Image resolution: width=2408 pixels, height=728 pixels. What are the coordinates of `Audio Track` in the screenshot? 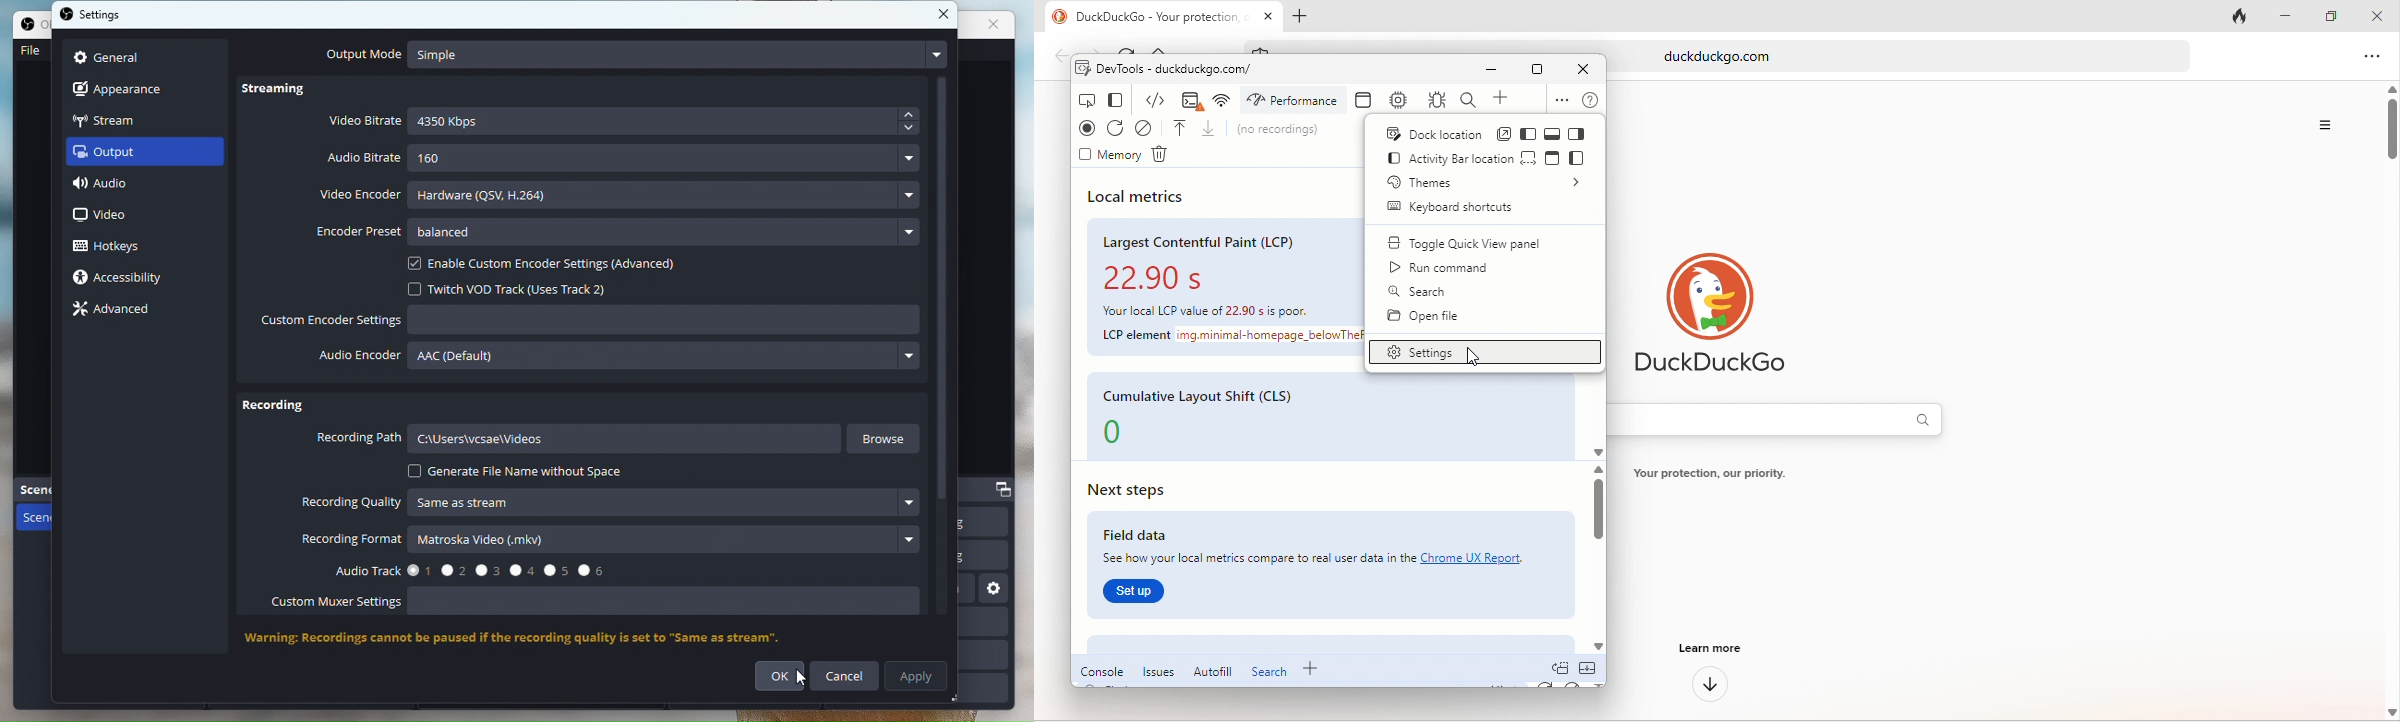 It's located at (463, 569).